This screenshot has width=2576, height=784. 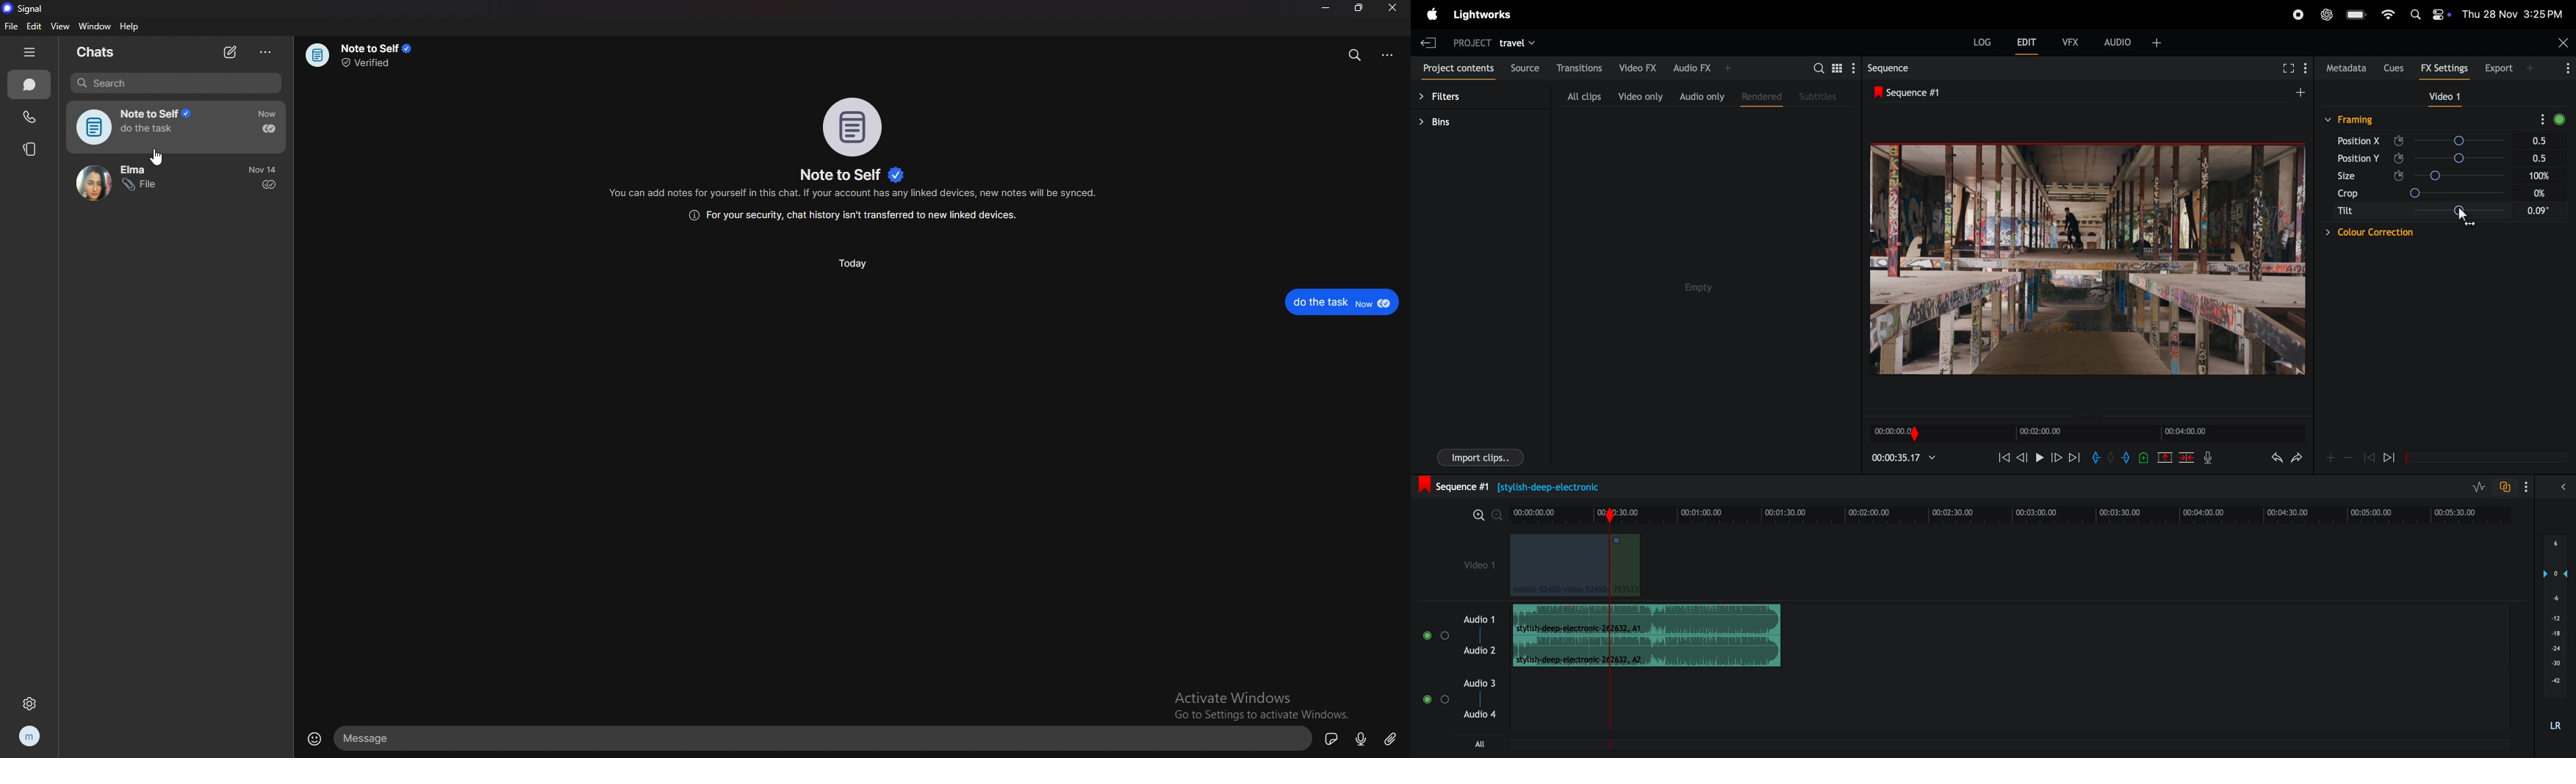 I want to click on delivered, so click(x=269, y=129).